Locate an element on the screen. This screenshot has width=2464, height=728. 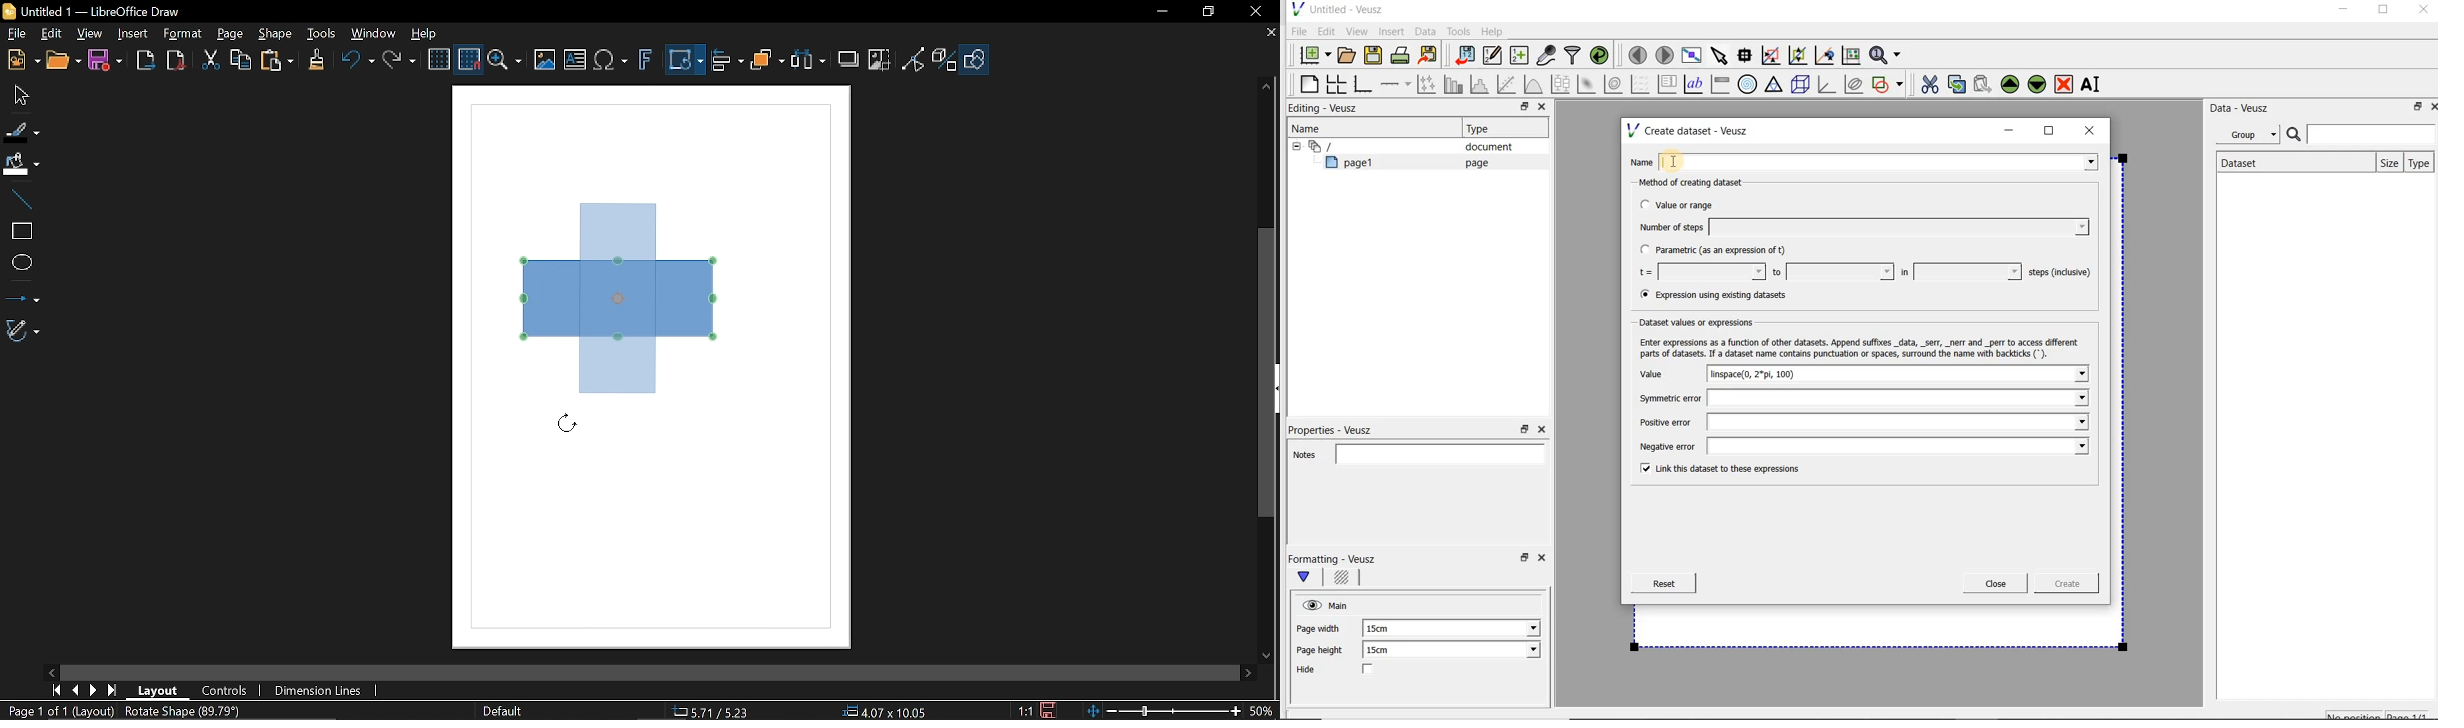
Paste widget from the clipboard is located at coordinates (1985, 84).